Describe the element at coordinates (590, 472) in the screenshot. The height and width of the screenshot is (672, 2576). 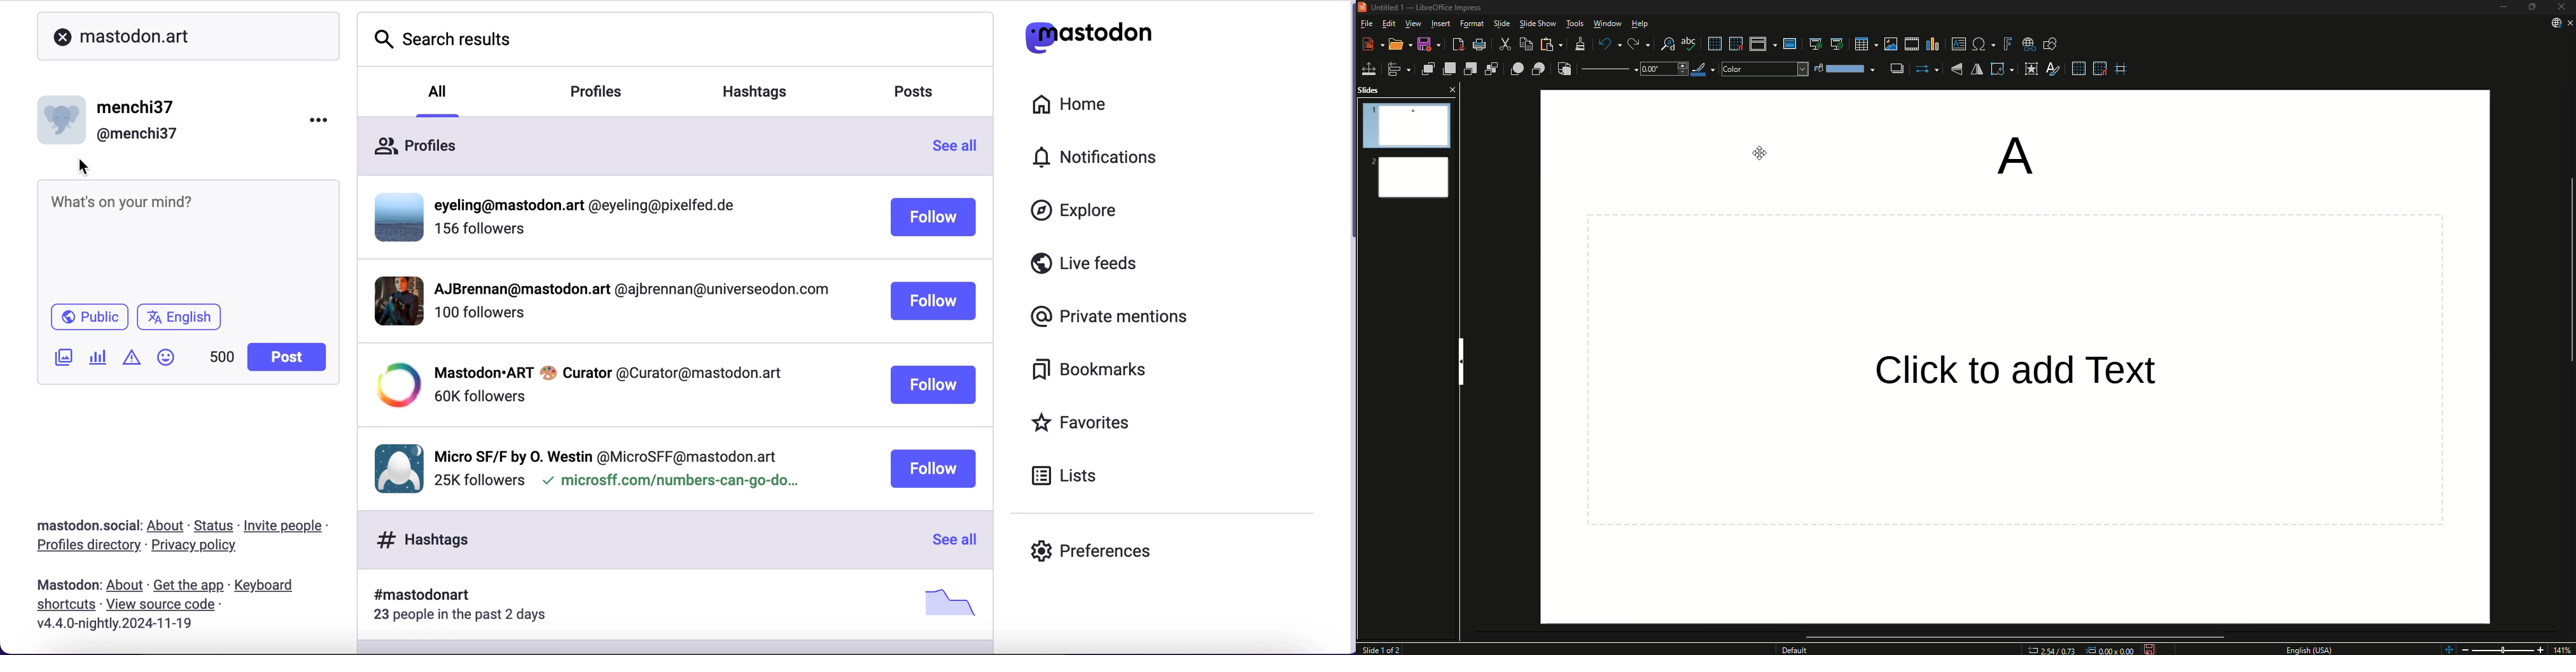
I see `profile` at that location.